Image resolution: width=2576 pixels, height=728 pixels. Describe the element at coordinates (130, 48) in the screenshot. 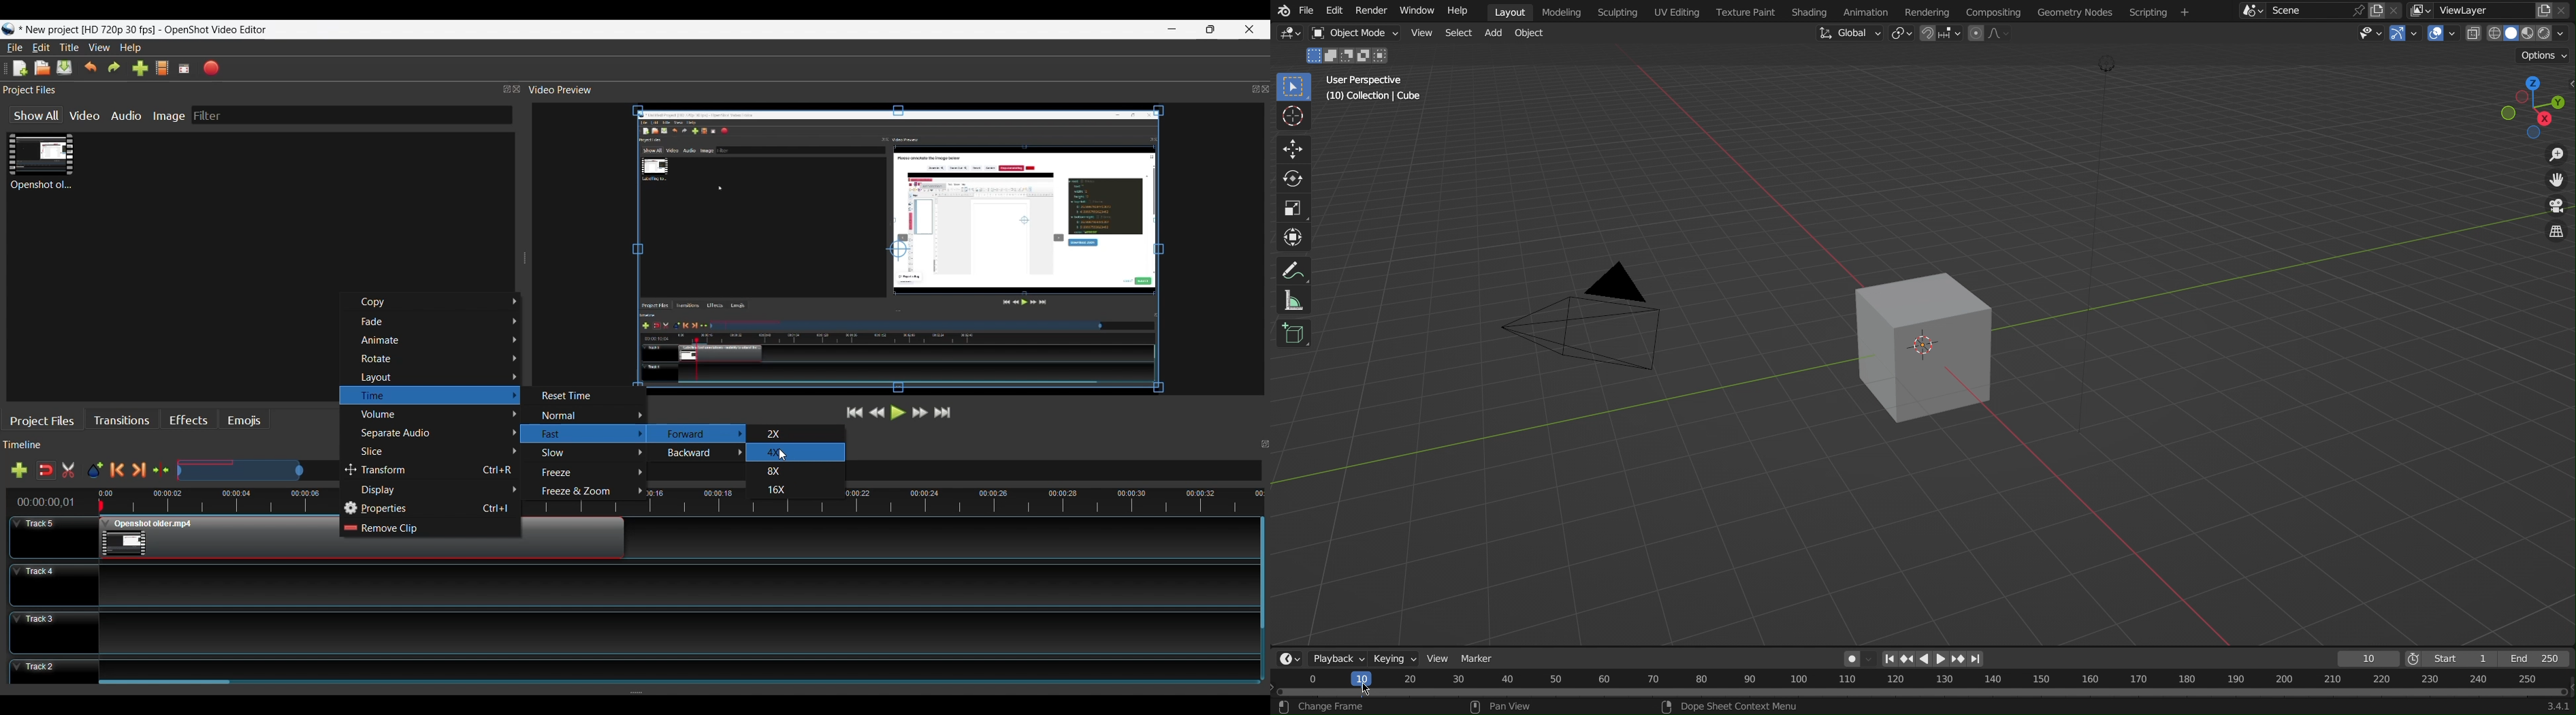

I see `Help` at that location.